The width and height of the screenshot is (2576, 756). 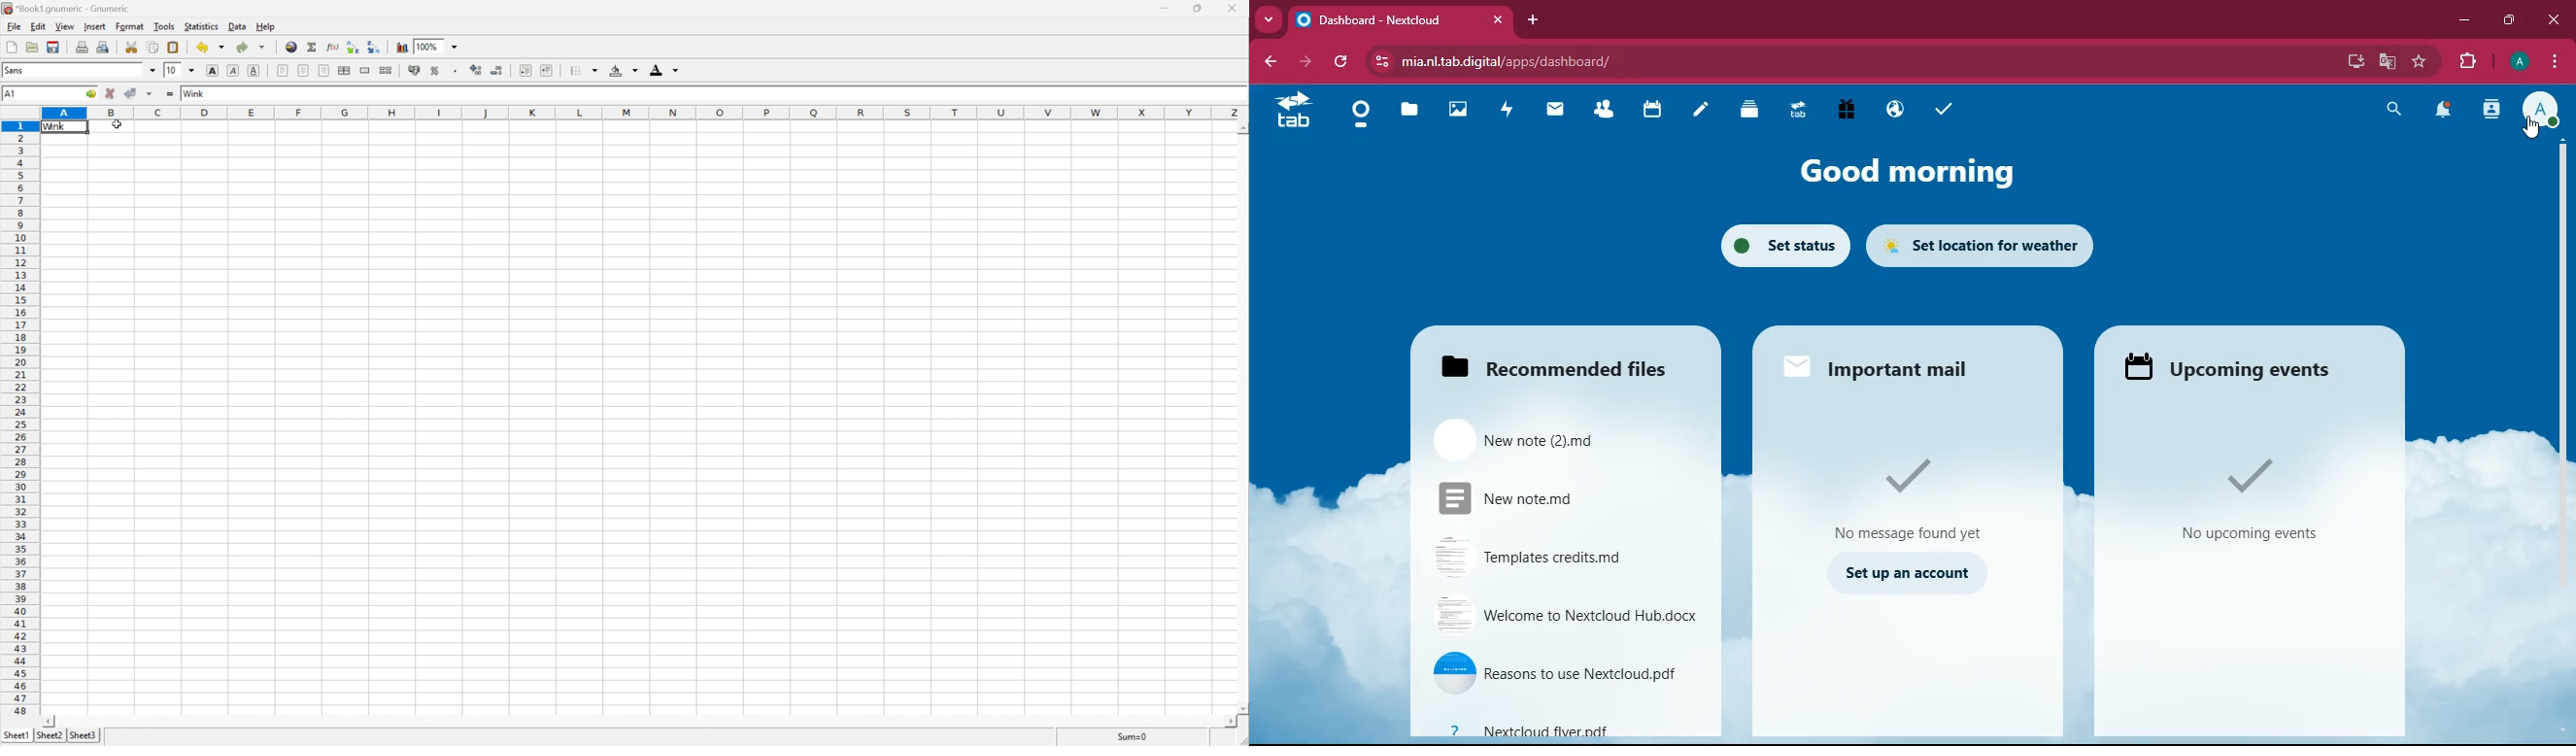 What do you see at coordinates (191, 69) in the screenshot?
I see `drop down` at bounding box center [191, 69].